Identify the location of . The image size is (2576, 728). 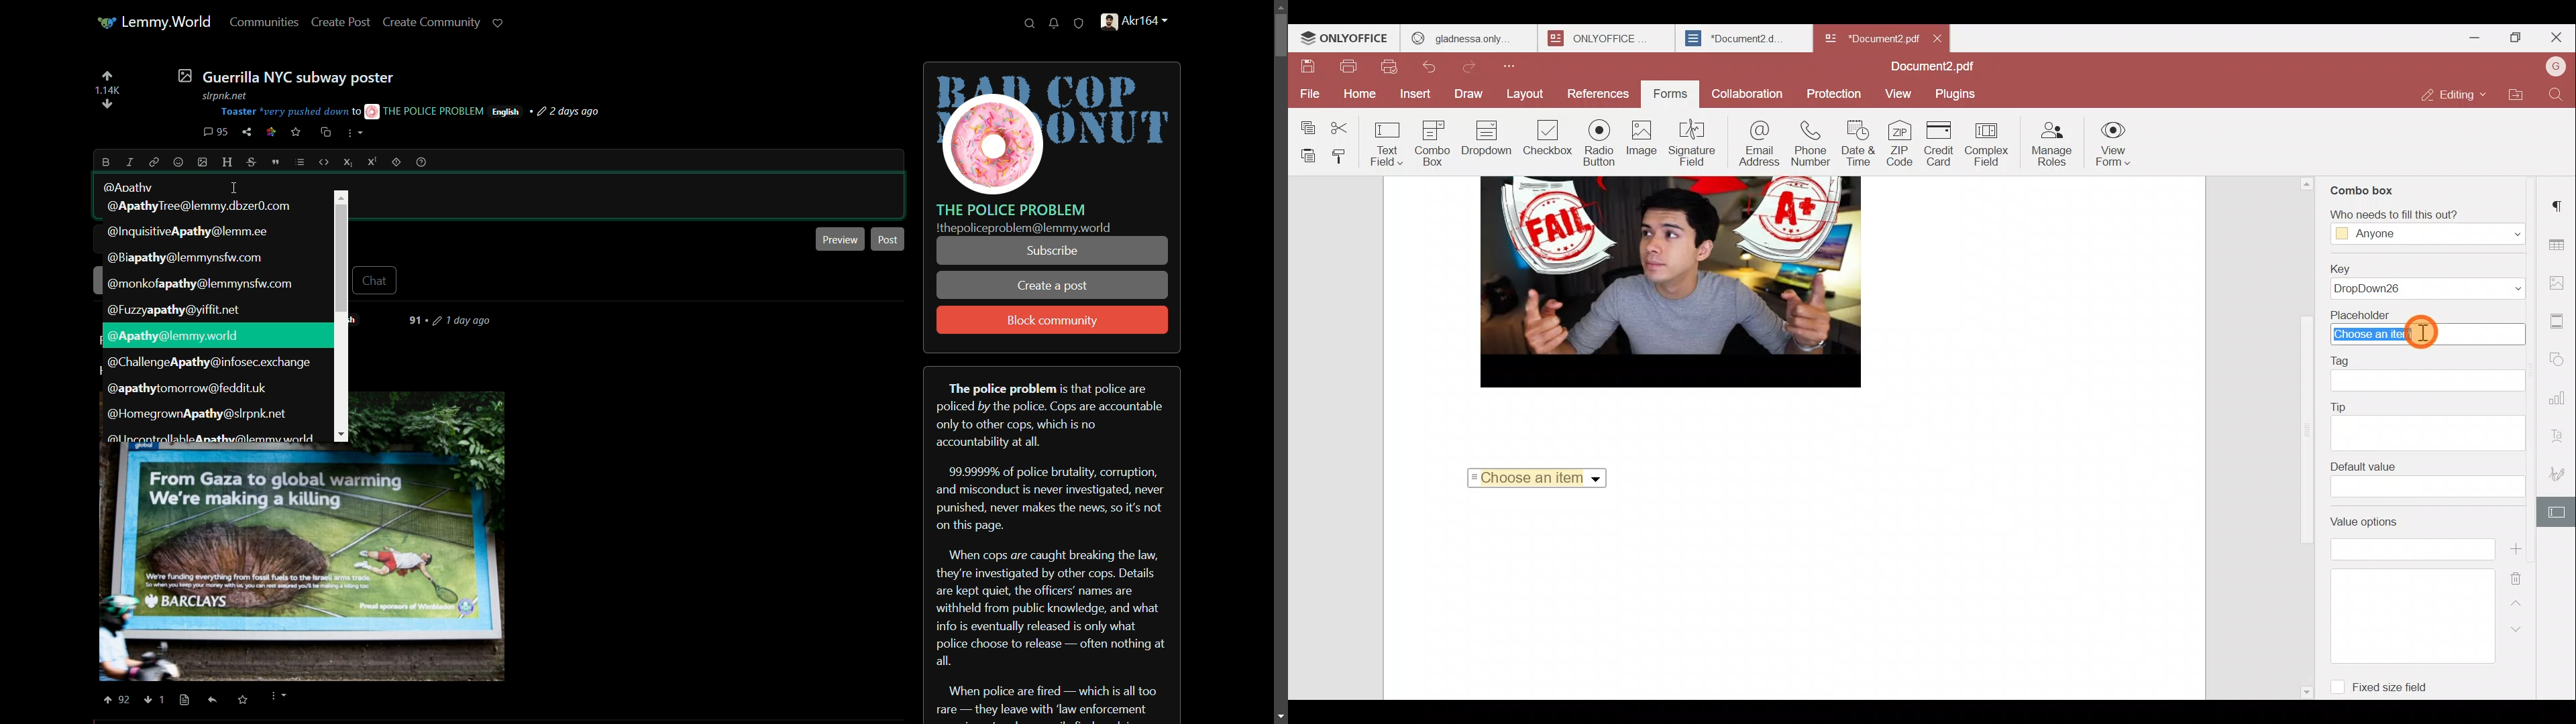
(213, 700).